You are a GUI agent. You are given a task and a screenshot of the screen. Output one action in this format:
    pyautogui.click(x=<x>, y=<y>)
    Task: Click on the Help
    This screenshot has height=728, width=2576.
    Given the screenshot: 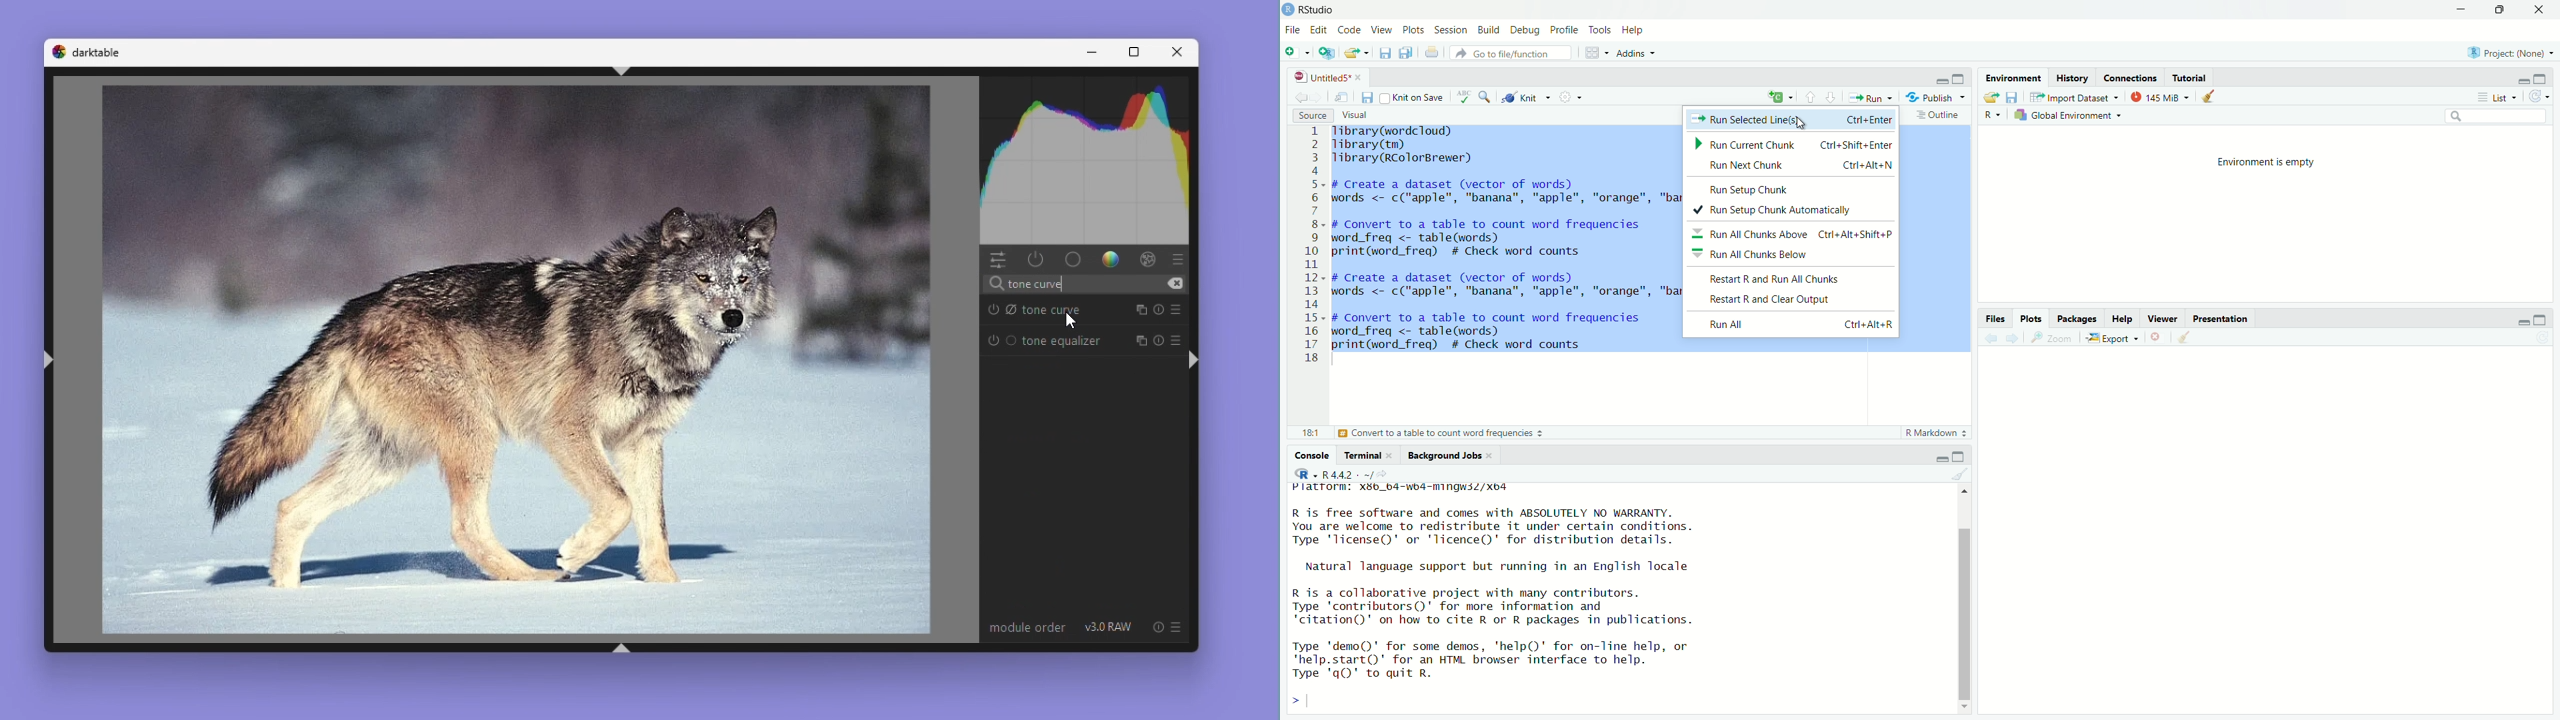 What is the action you would take?
    pyautogui.click(x=1635, y=30)
    